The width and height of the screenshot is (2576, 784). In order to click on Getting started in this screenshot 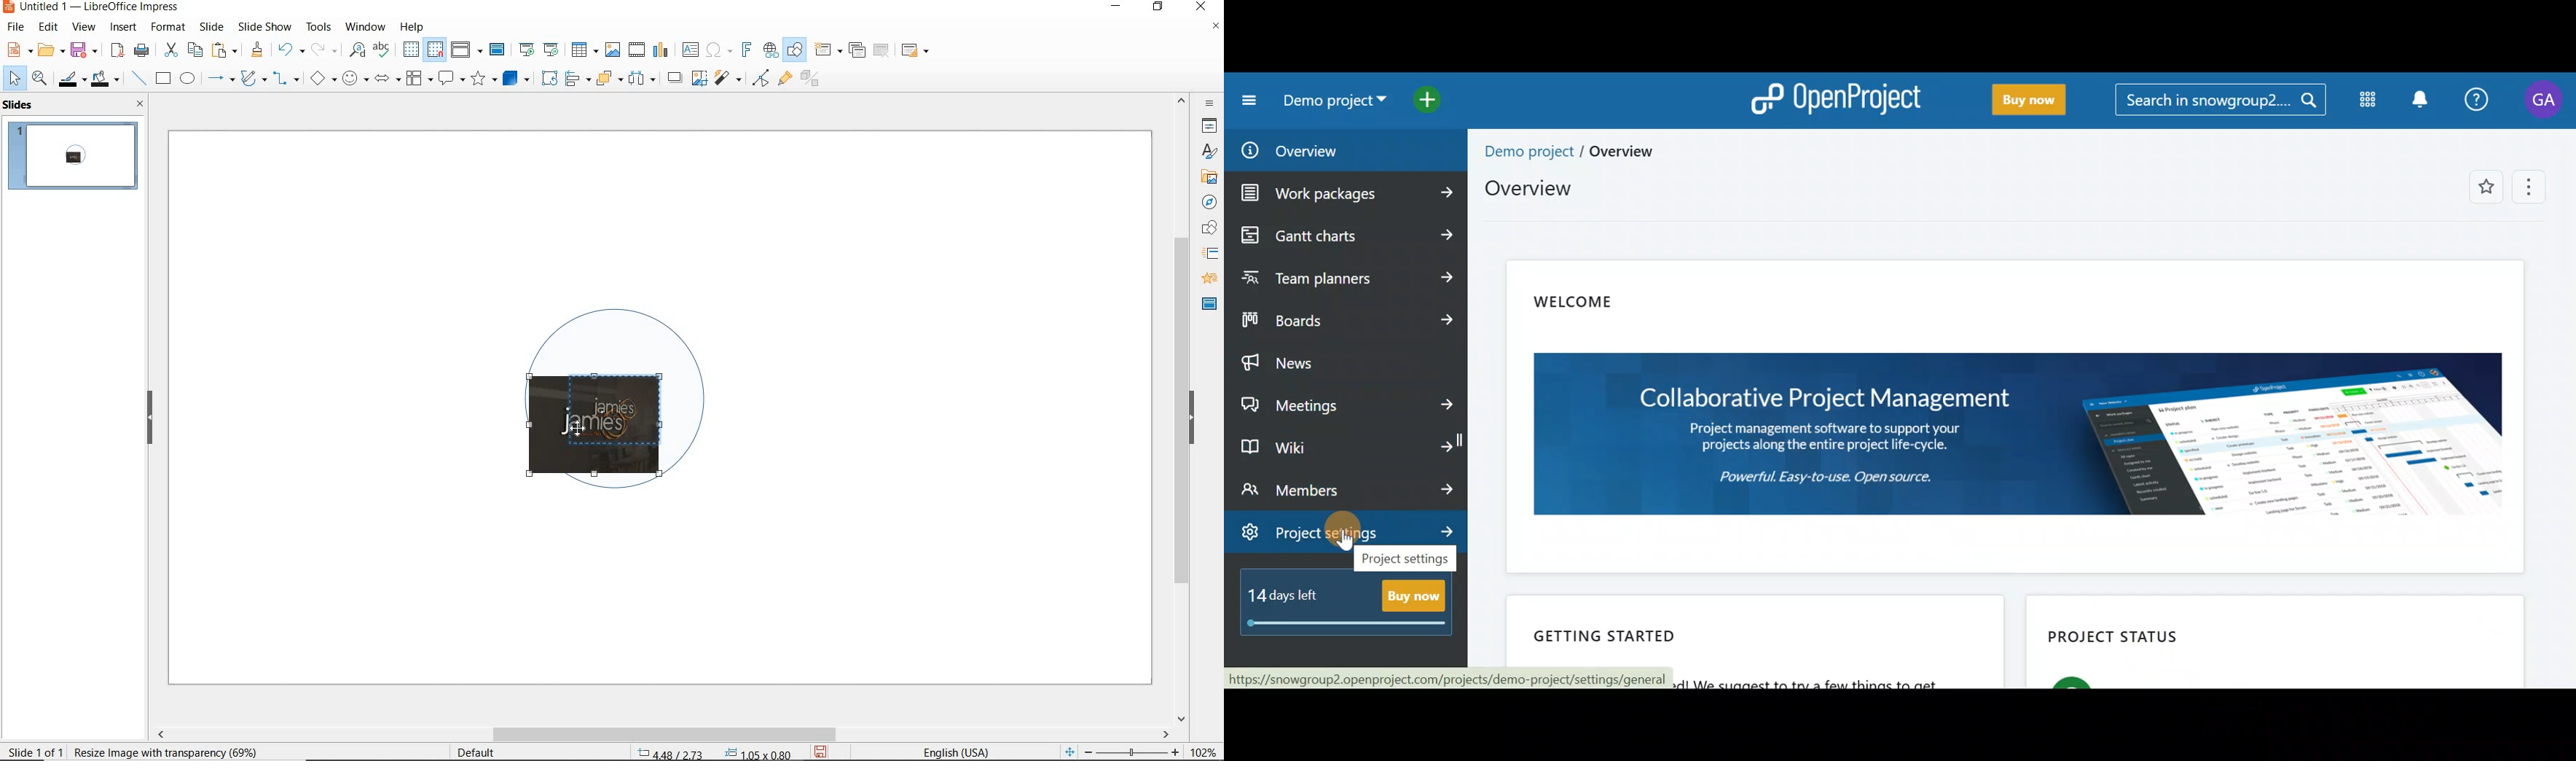, I will do `click(1753, 641)`.